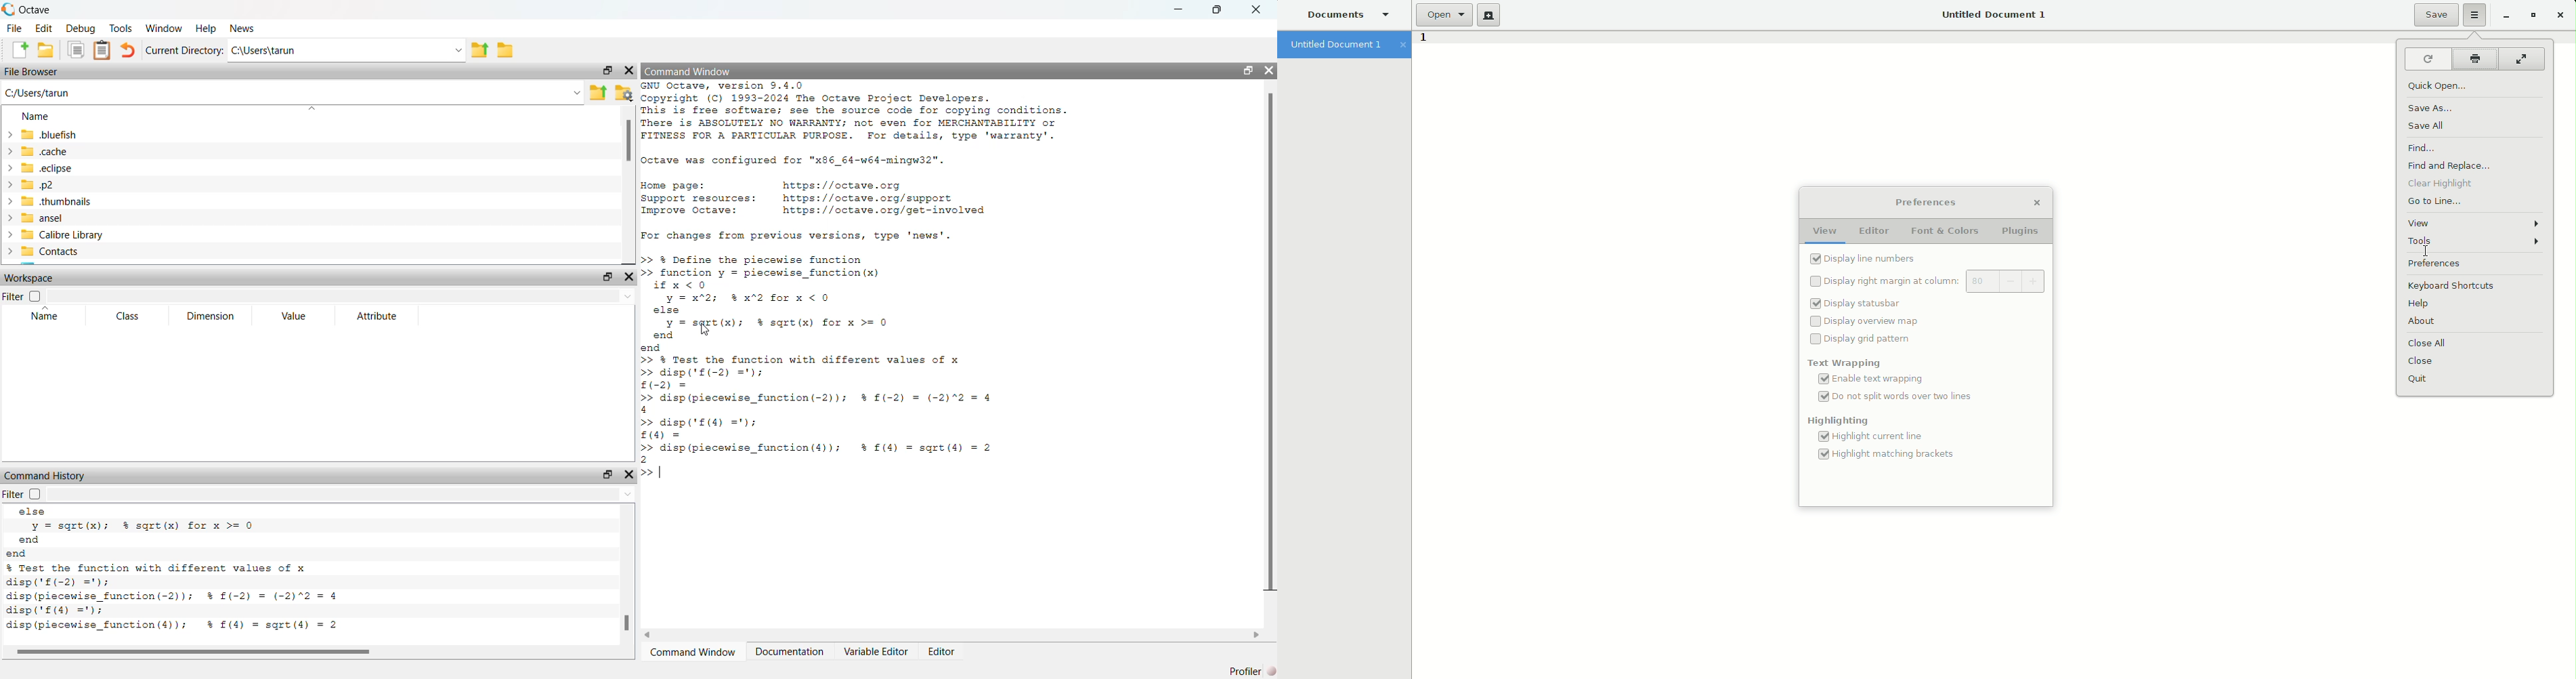 The image size is (2576, 700). What do you see at coordinates (164, 27) in the screenshot?
I see `Window` at bounding box center [164, 27].